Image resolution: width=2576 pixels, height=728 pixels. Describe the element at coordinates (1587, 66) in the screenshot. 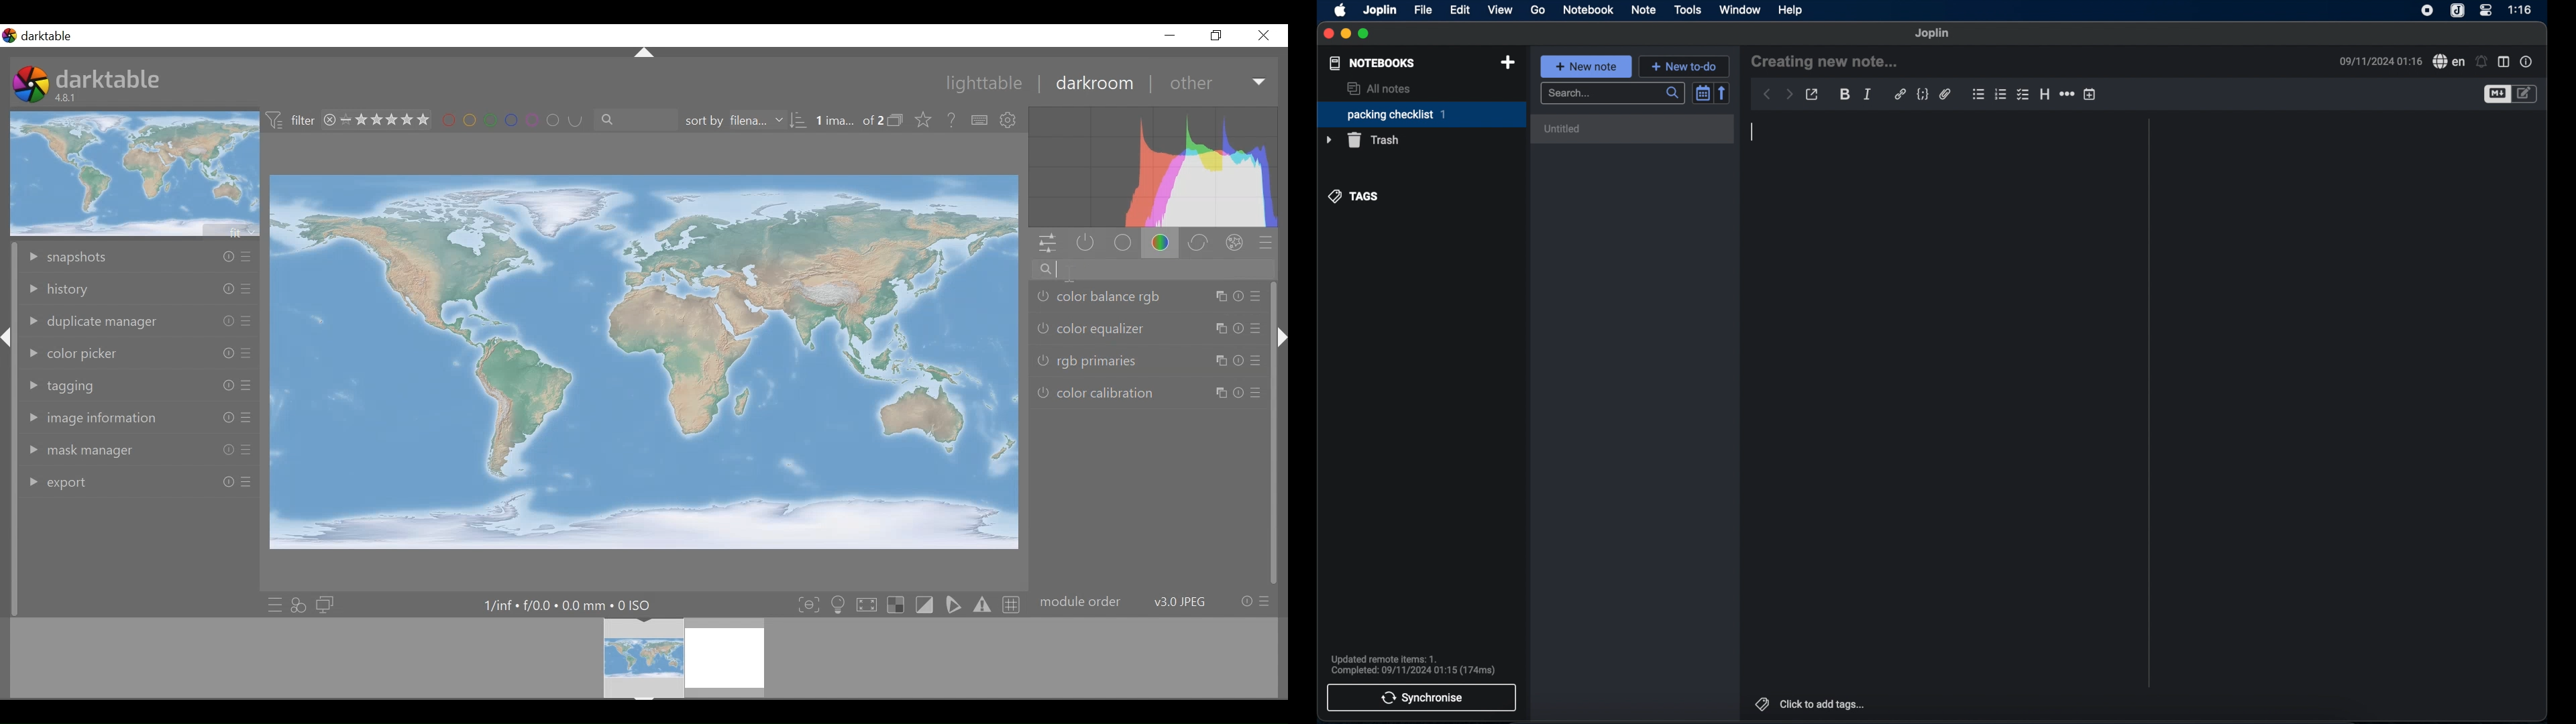

I see `new note` at that location.